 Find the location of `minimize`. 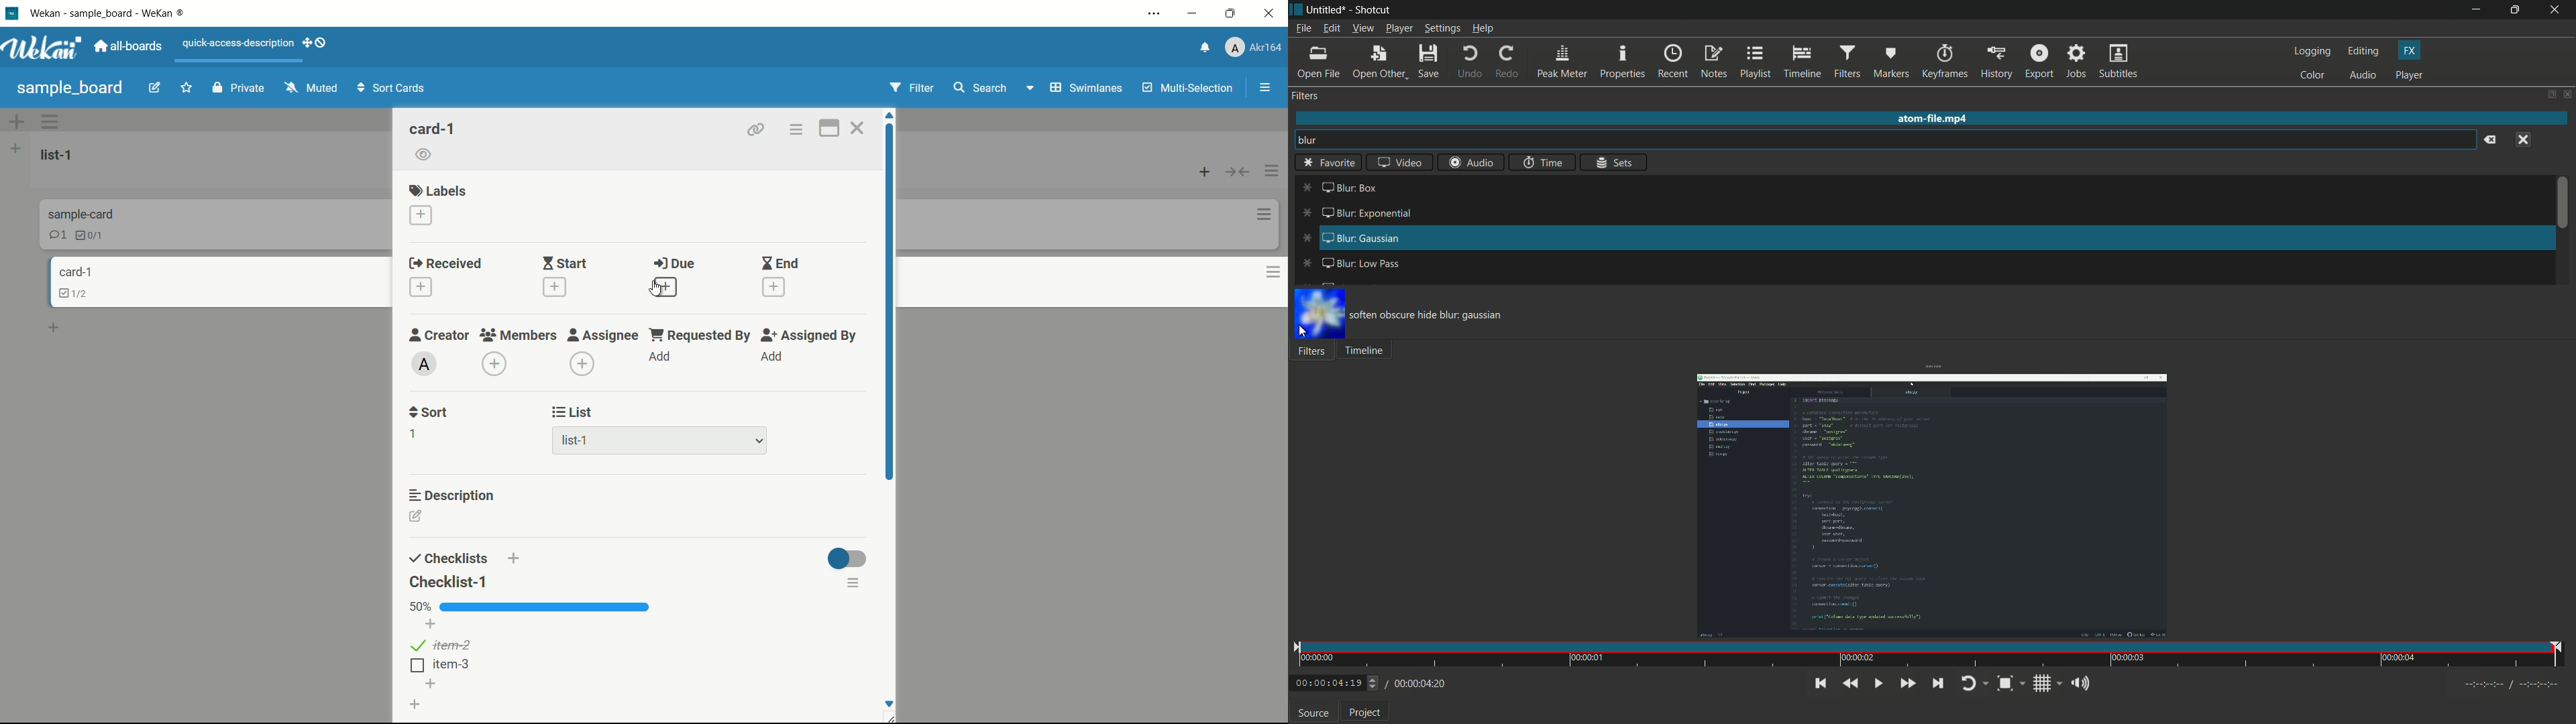

minimize is located at coordinates (1192, 13).